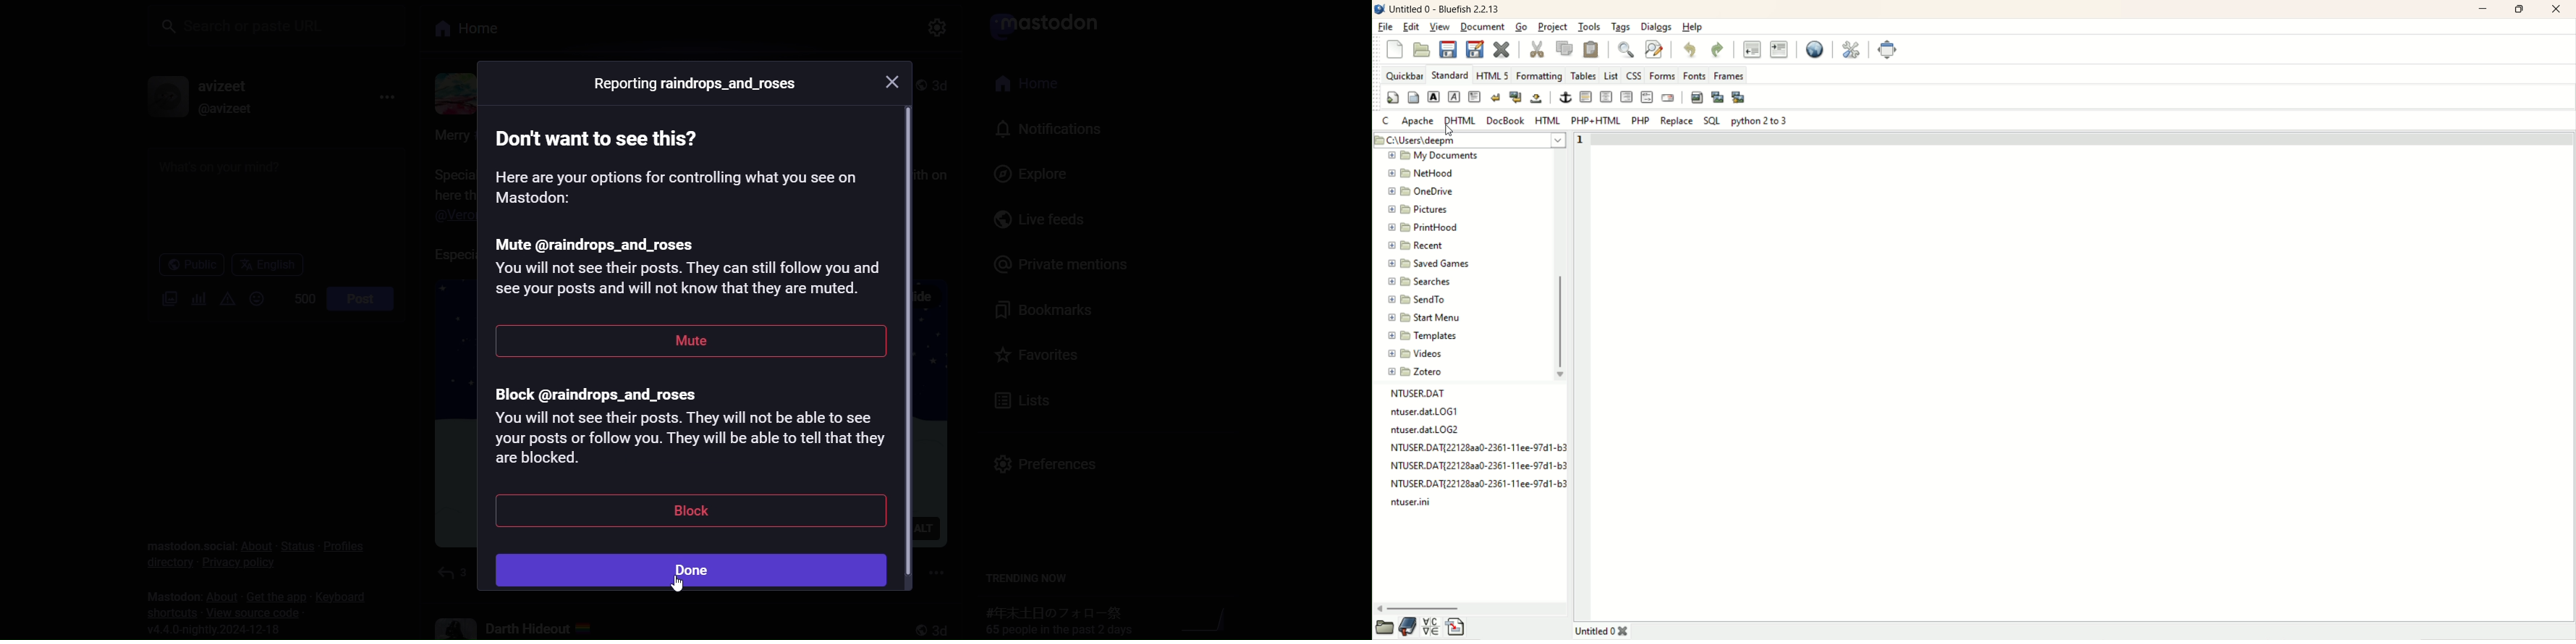 The width and height of the screenshot is (2576, 644). I want to click on mute instruction, so click(686, 214).